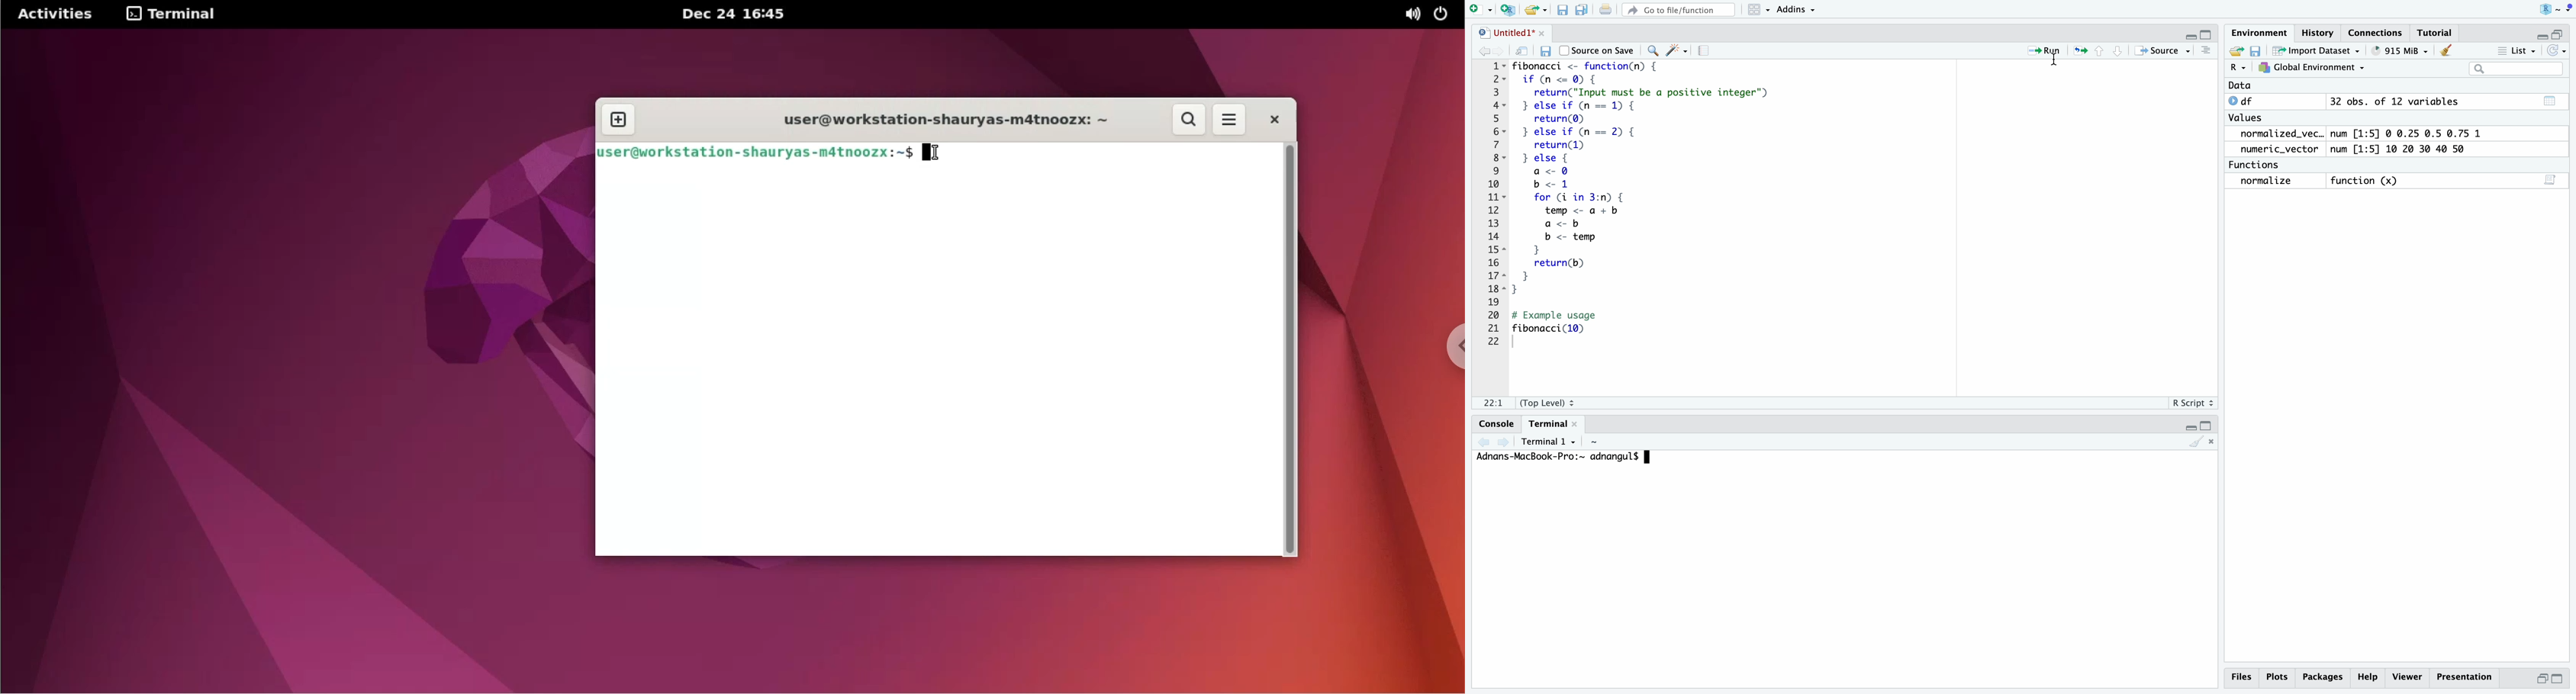  Describe the element at coordinates (2542, 679) in the screenshot. I see `minimize` at that location.